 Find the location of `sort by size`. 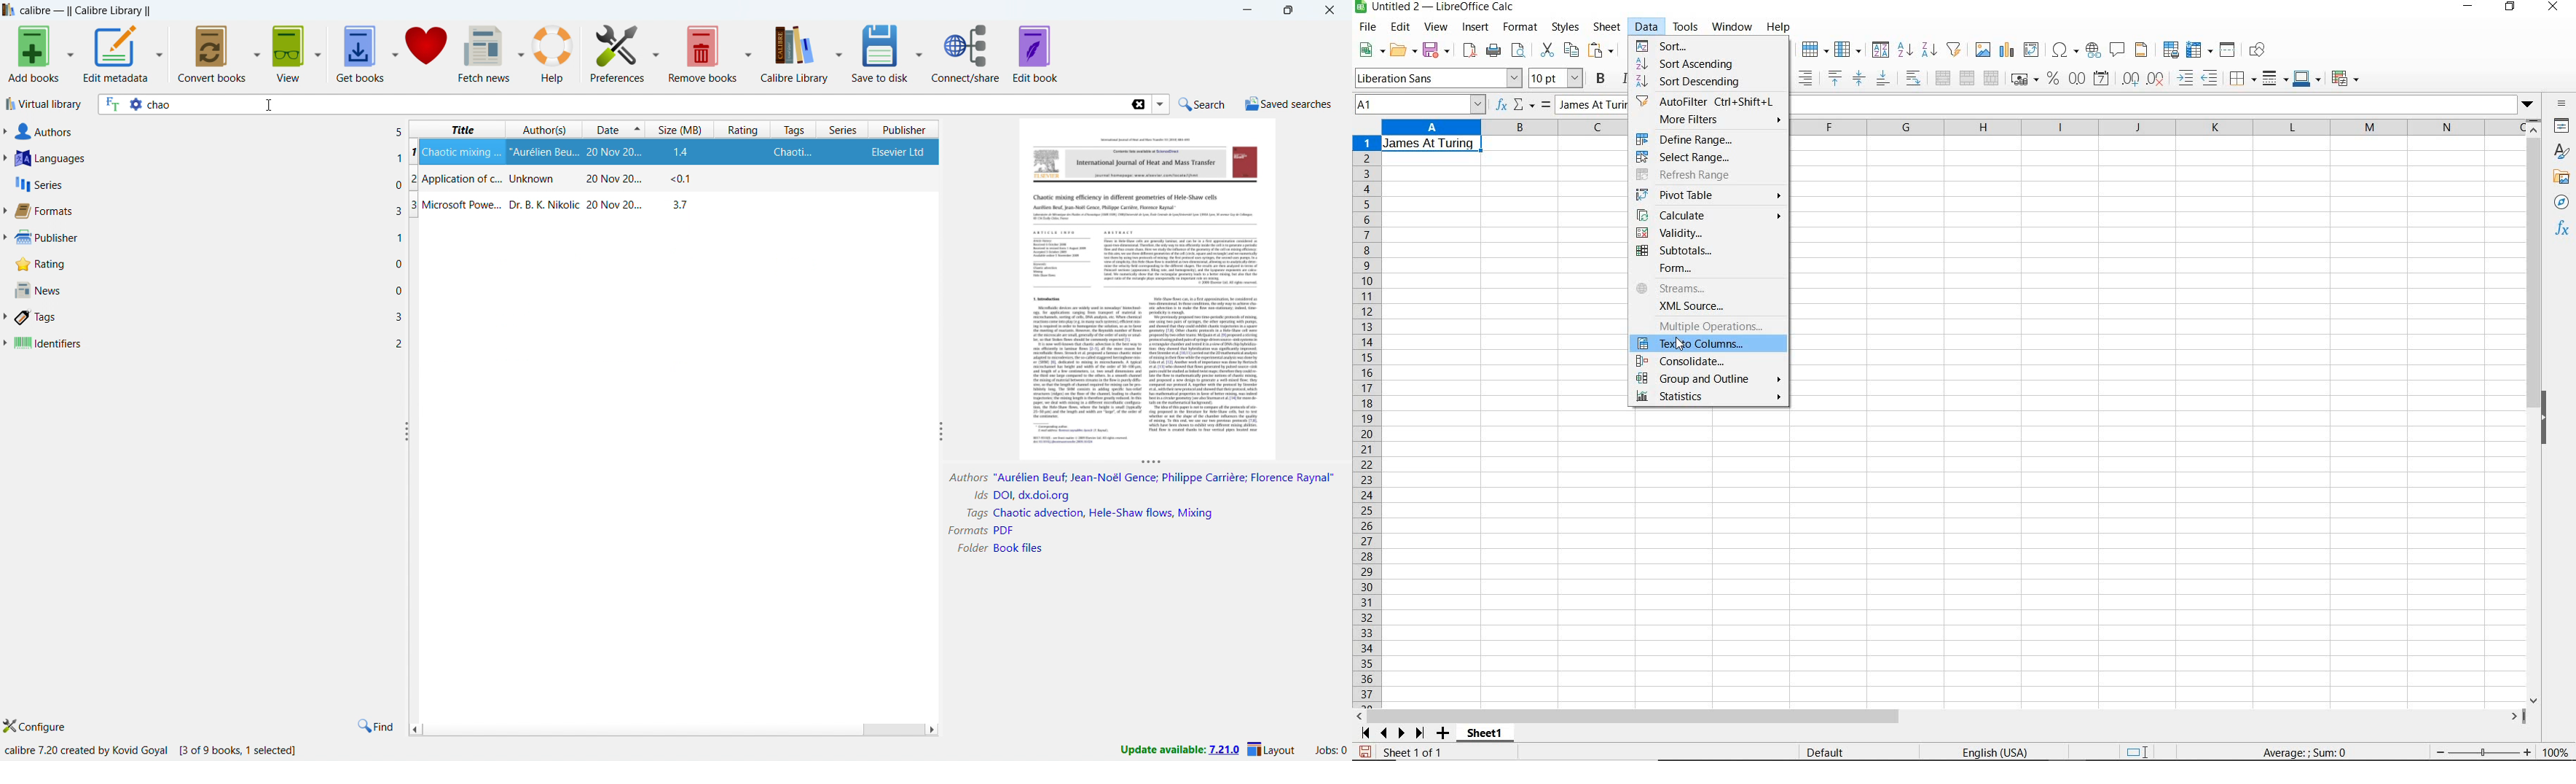

sort by size is located at coordinates (681, 129).